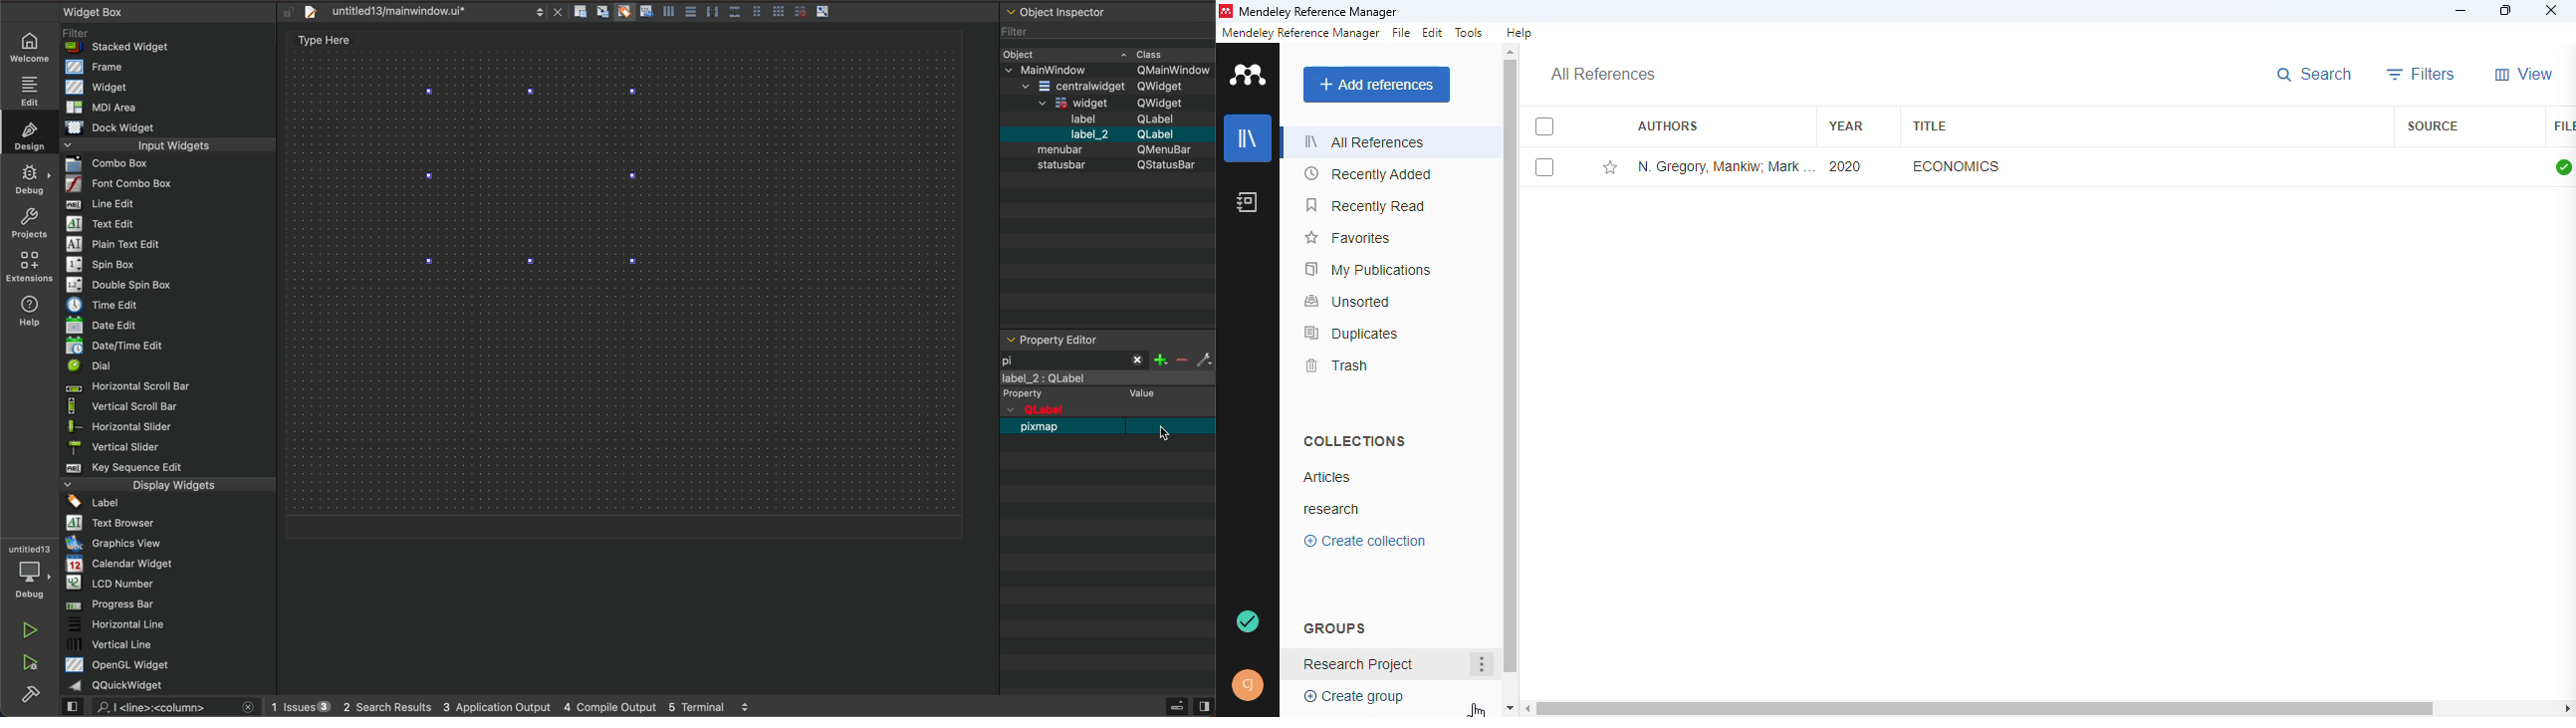  I want to click on title, so click(1930, 126).